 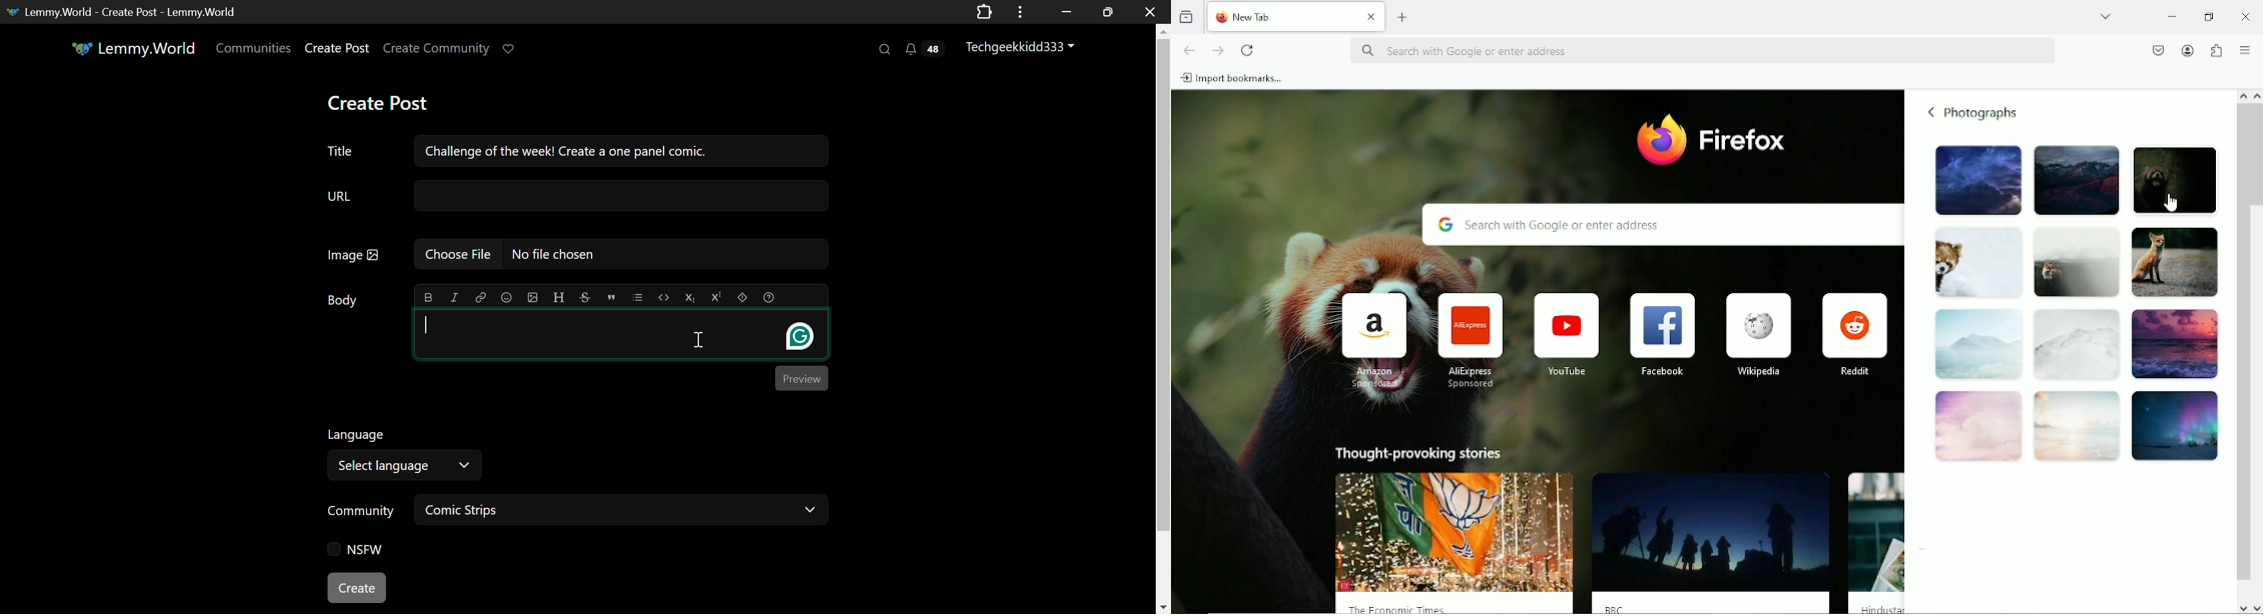 I want to click on Open application menu, so click(x=2246, y=49).